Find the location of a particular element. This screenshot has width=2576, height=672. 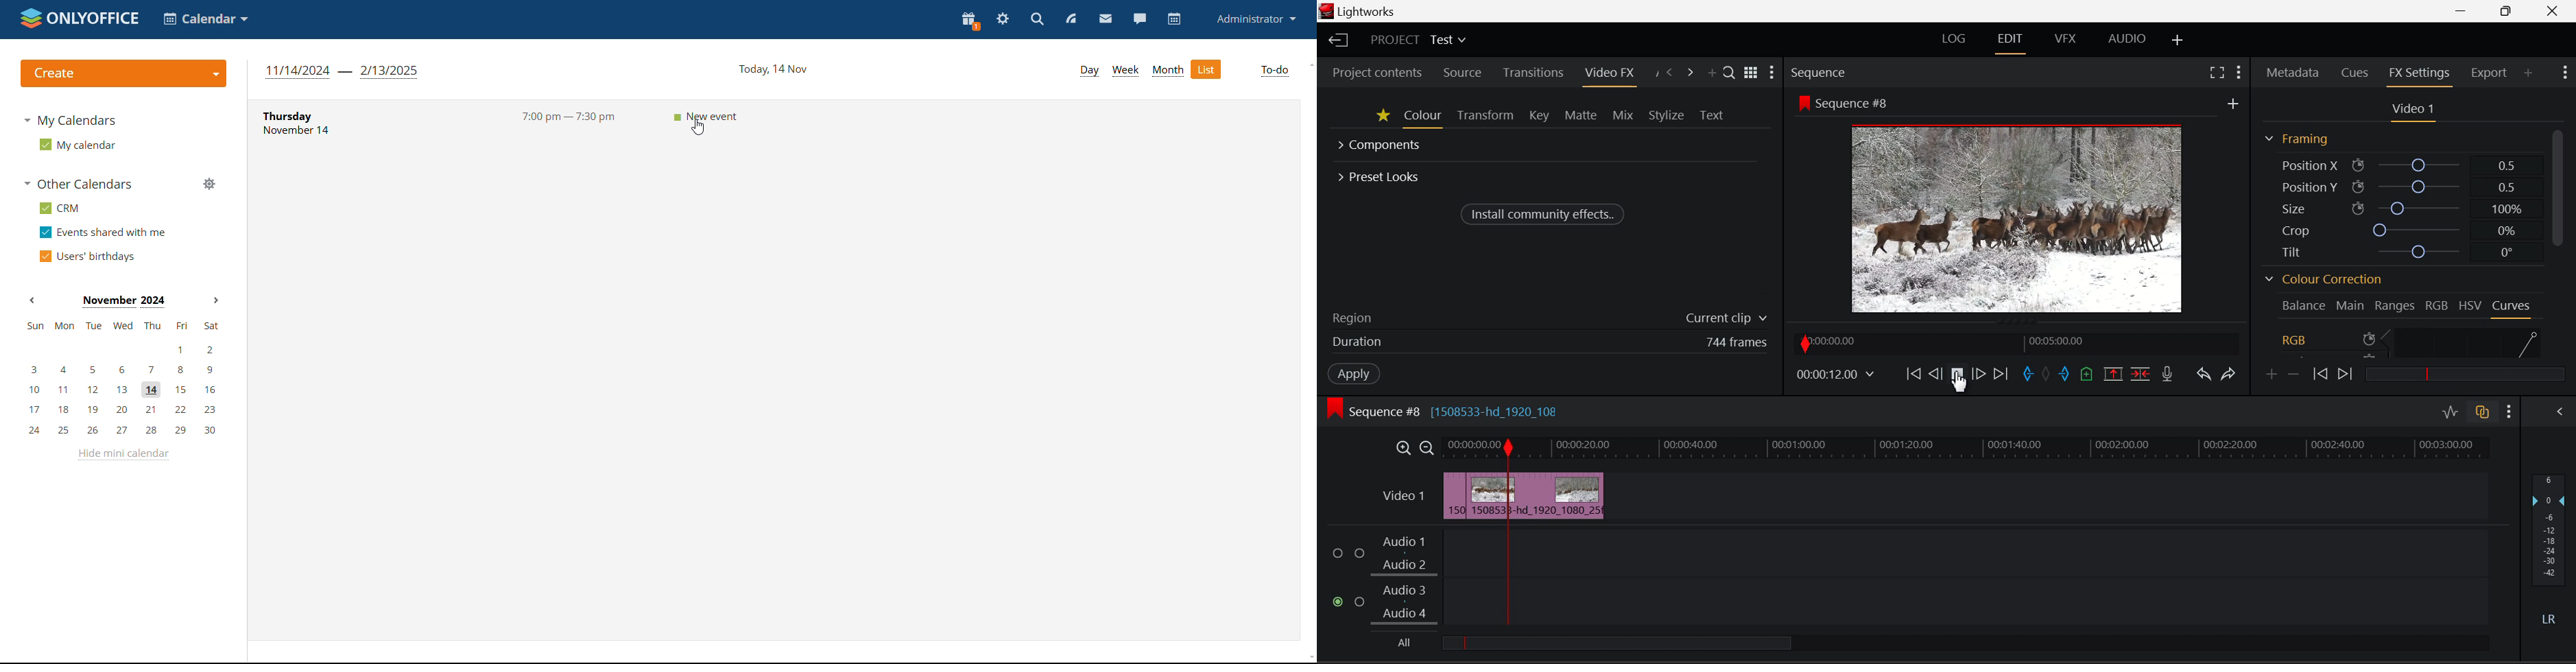

Scroll Bar is located at coordinates (2561, 245).